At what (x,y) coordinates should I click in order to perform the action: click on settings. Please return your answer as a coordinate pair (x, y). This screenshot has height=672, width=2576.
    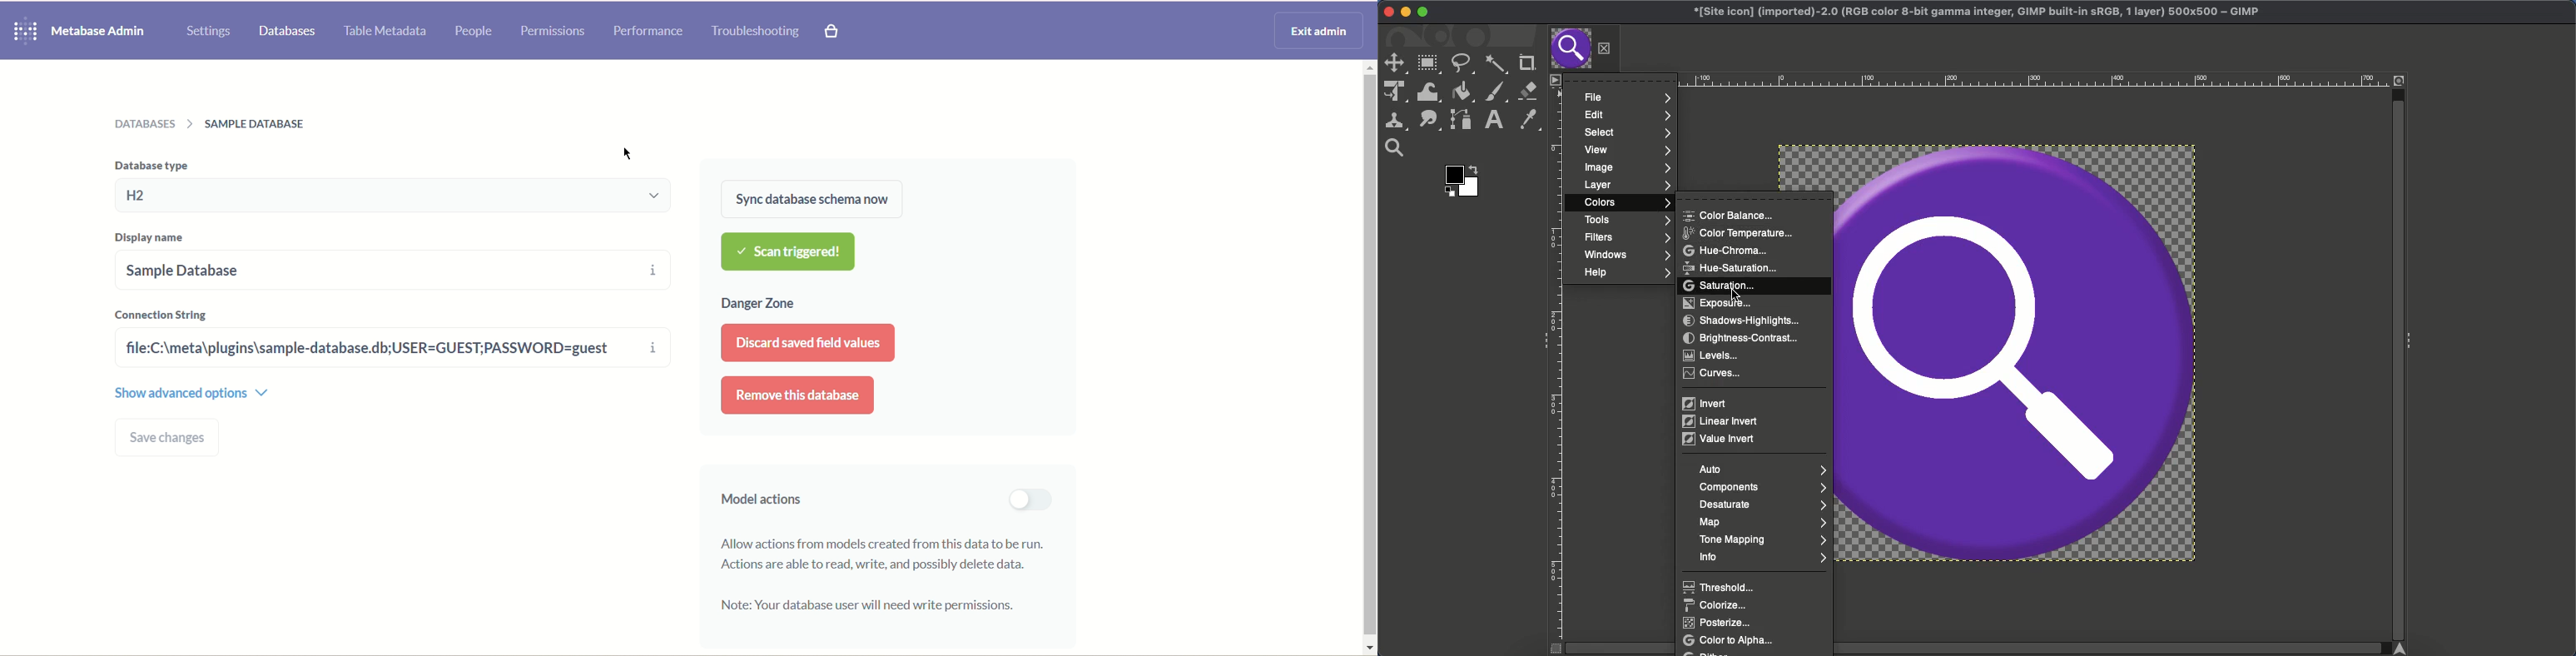
    Looking at the image, I should click on (210, 31).